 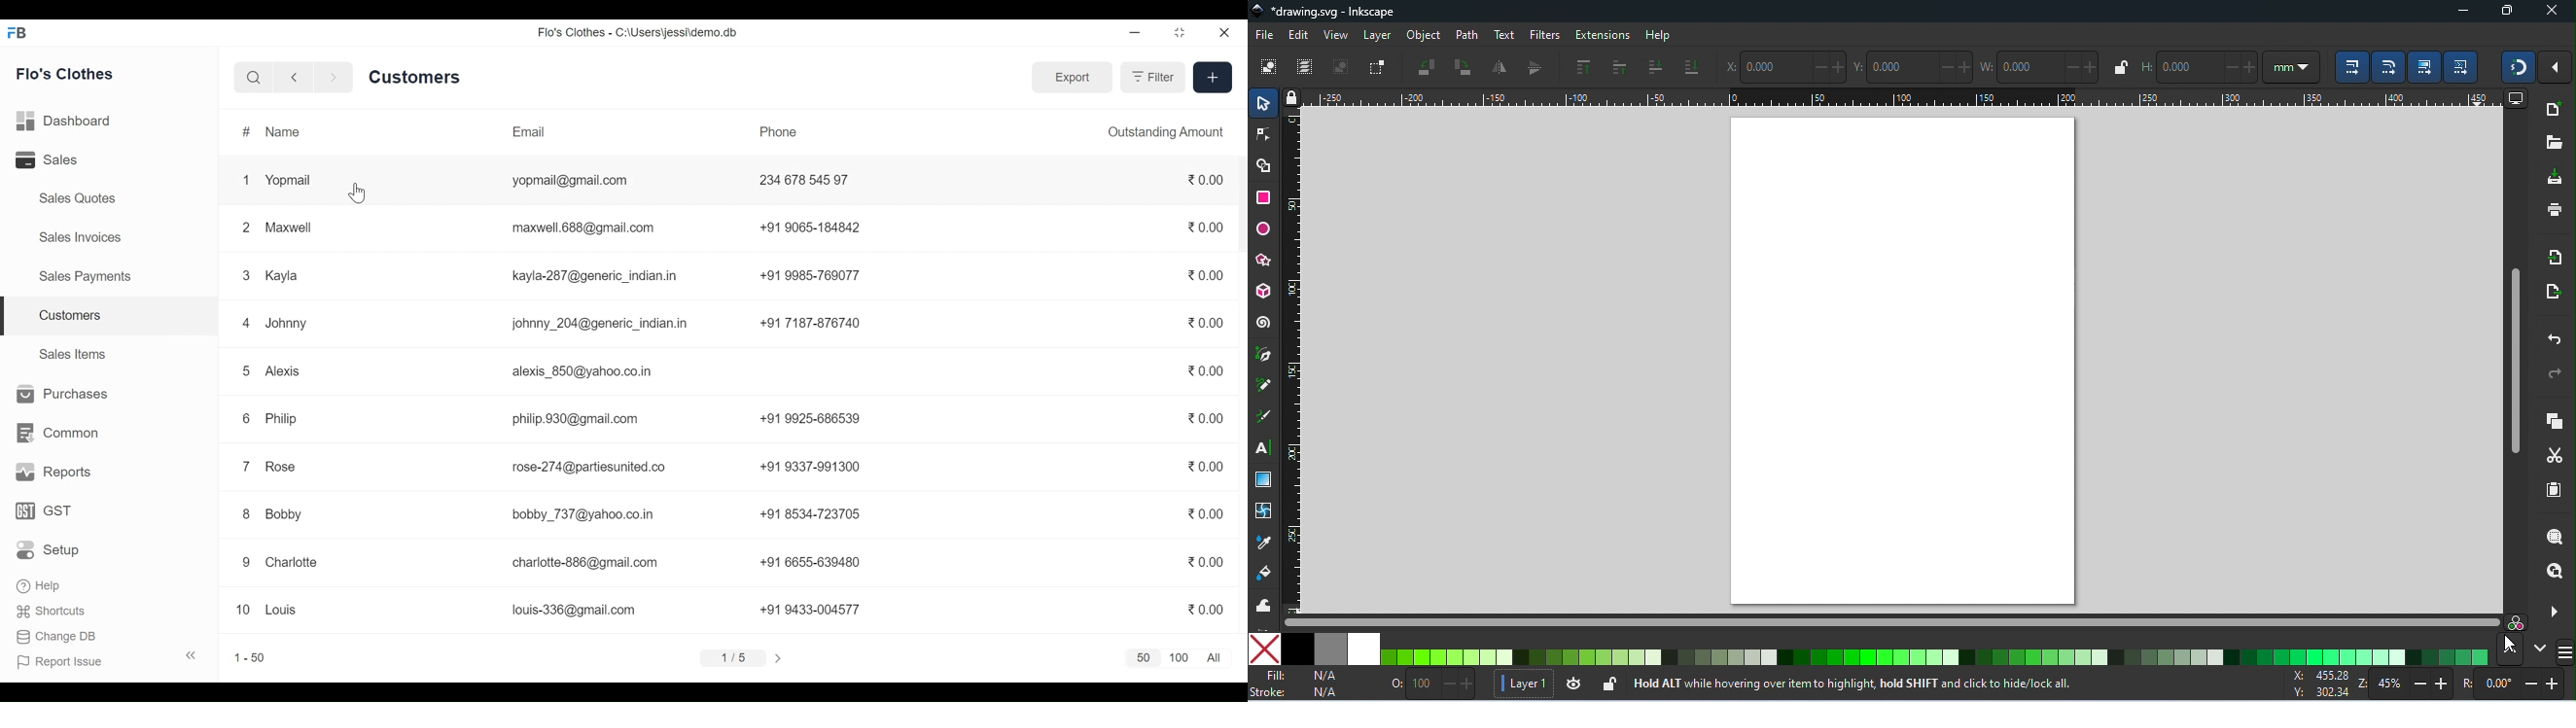 I want to click on 0.00, so click(x=1205, y=419).